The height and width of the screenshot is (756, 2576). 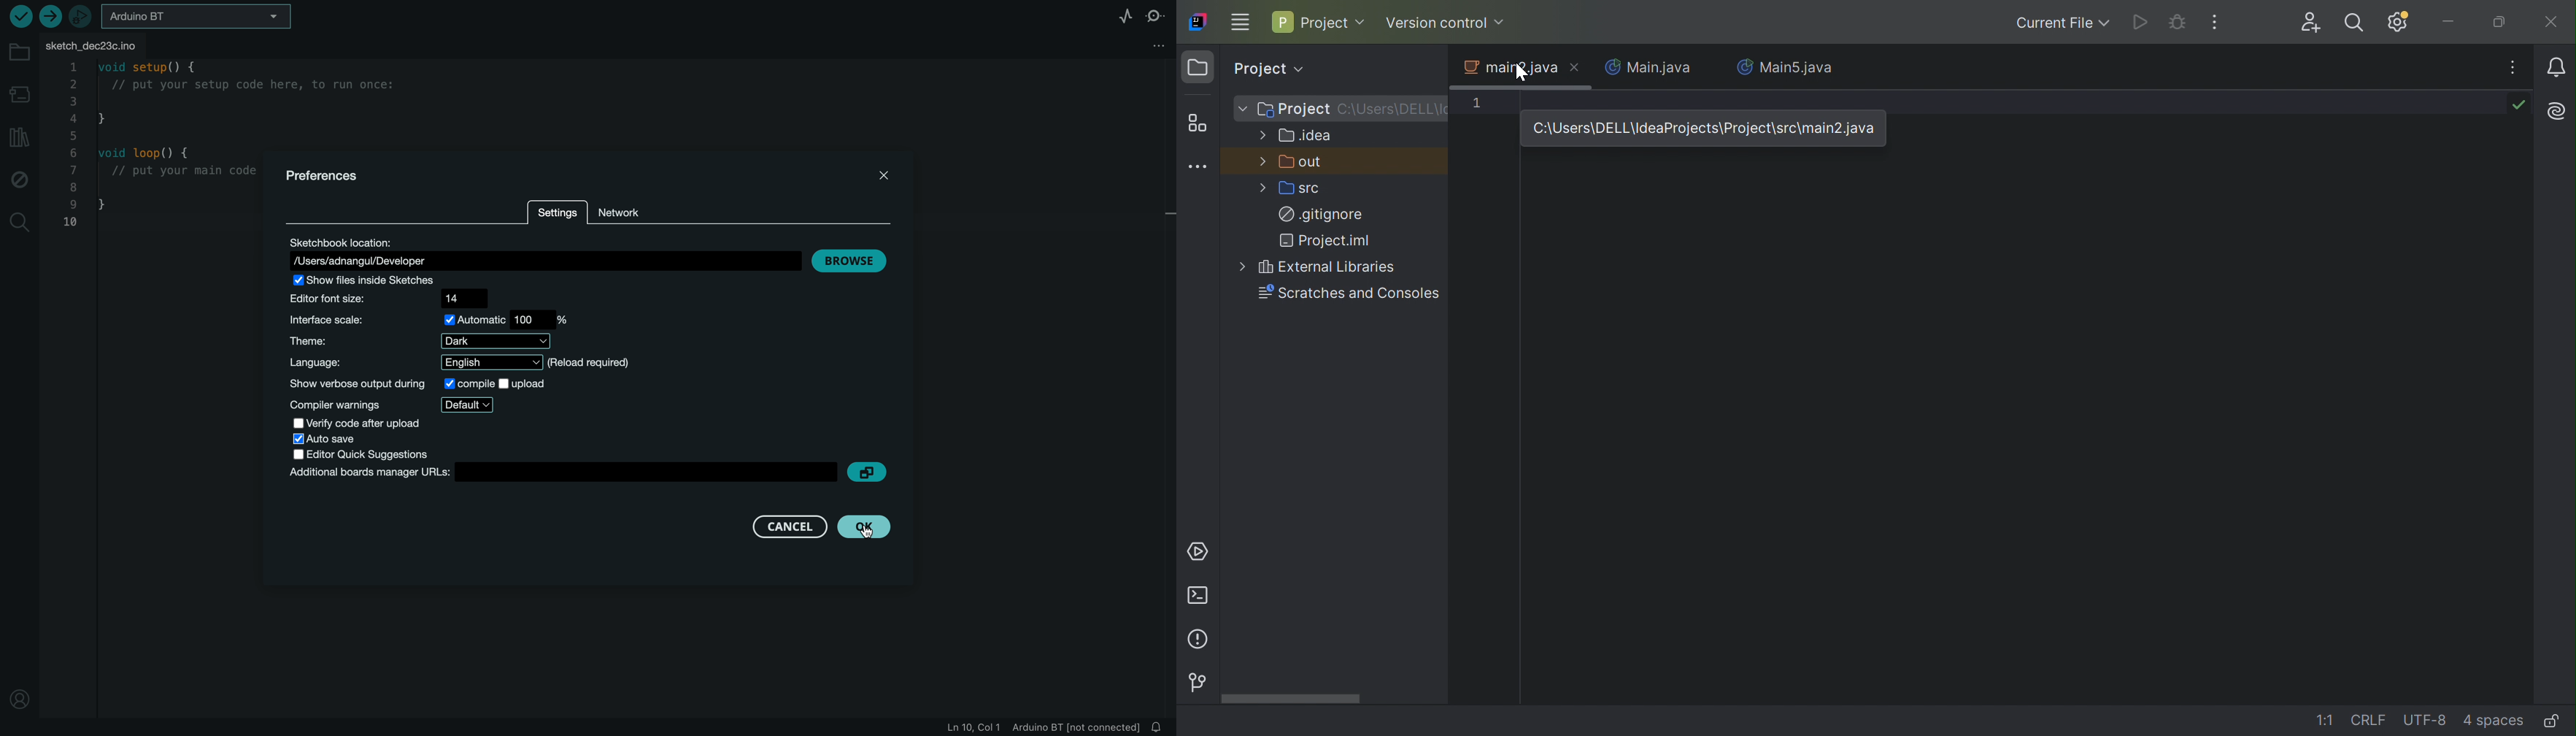 I want to click on Version control, so click(x=1449, y=24).